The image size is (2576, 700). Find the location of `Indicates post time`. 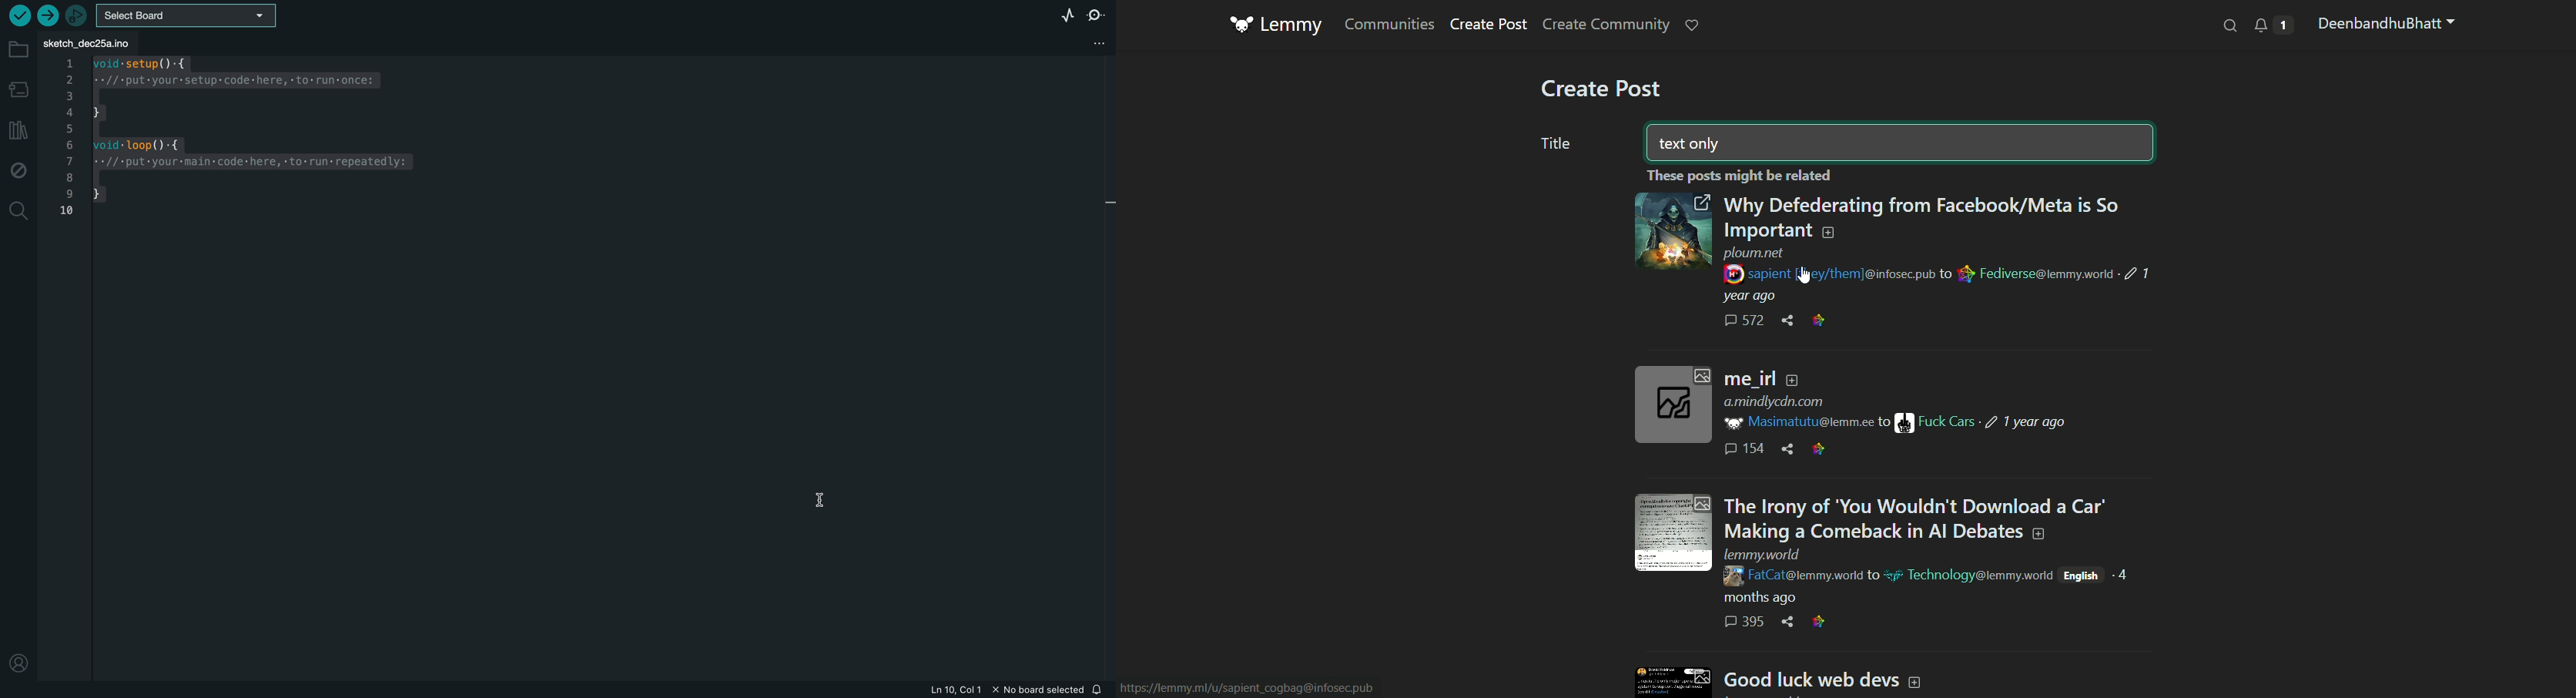

Indicates post time is located at coordinates (1750, 297).